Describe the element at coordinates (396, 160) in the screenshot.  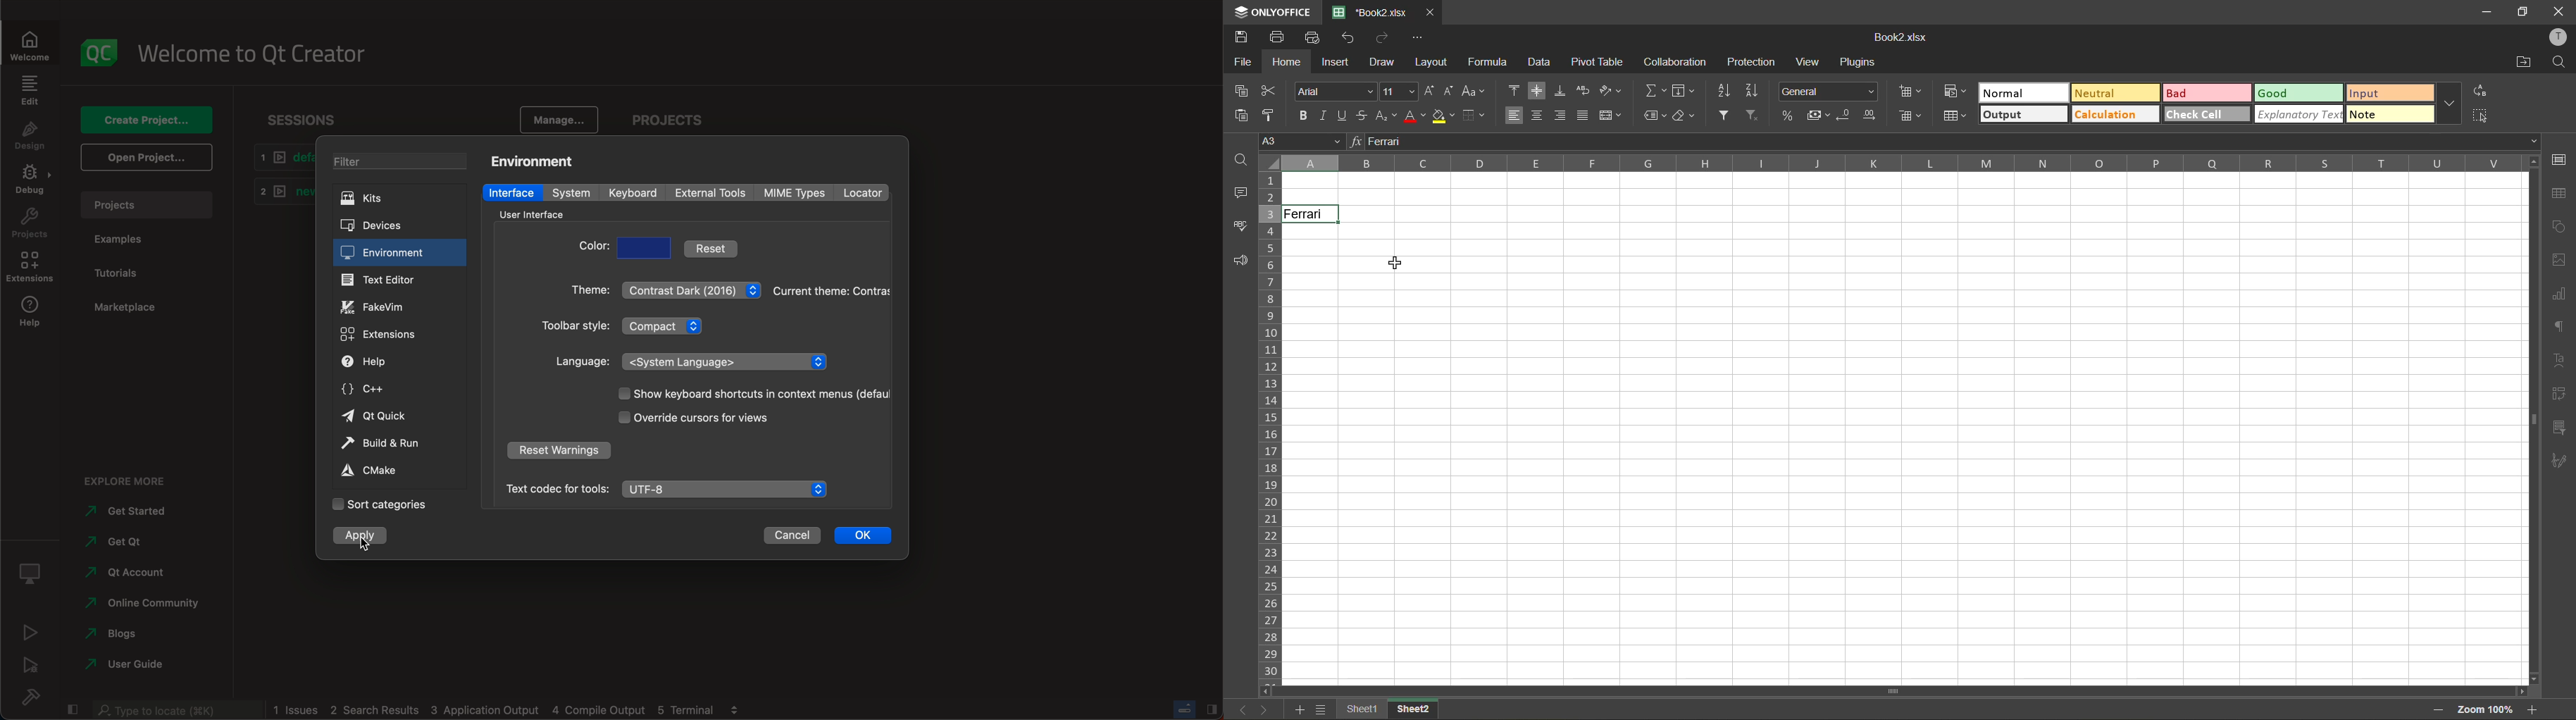
I see `filter` at that location.